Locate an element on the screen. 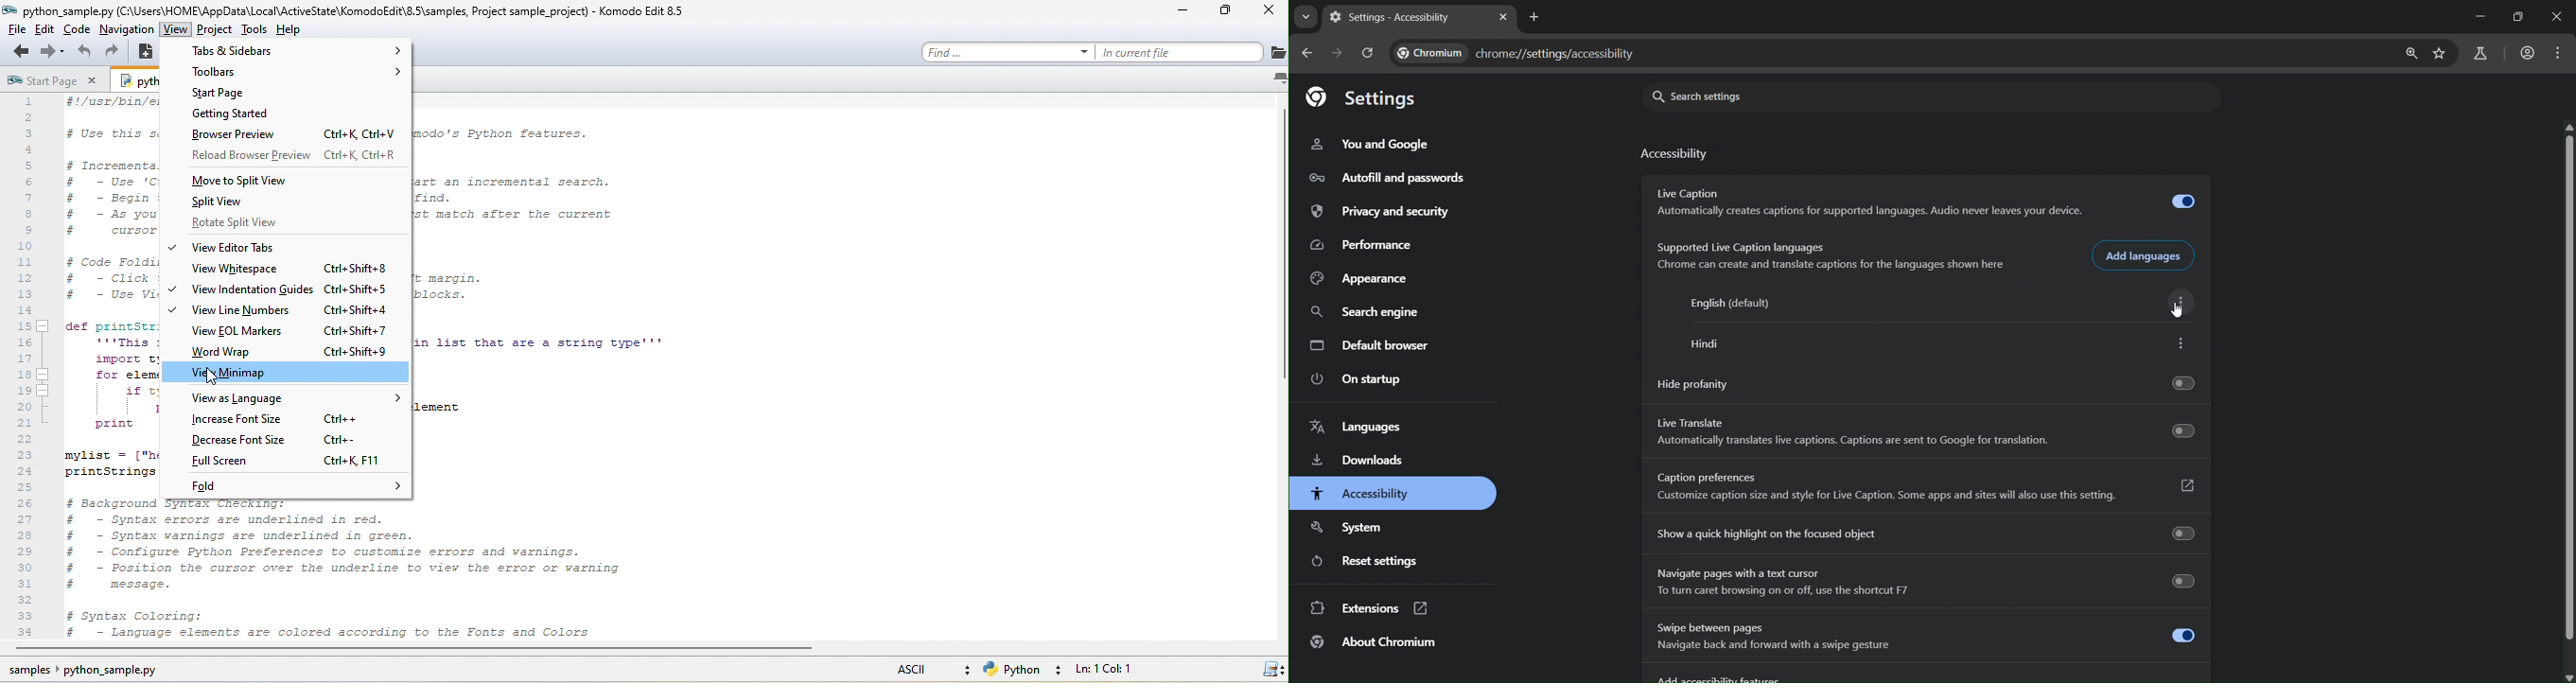  scroolbar is located at coordinates (2569, 390).